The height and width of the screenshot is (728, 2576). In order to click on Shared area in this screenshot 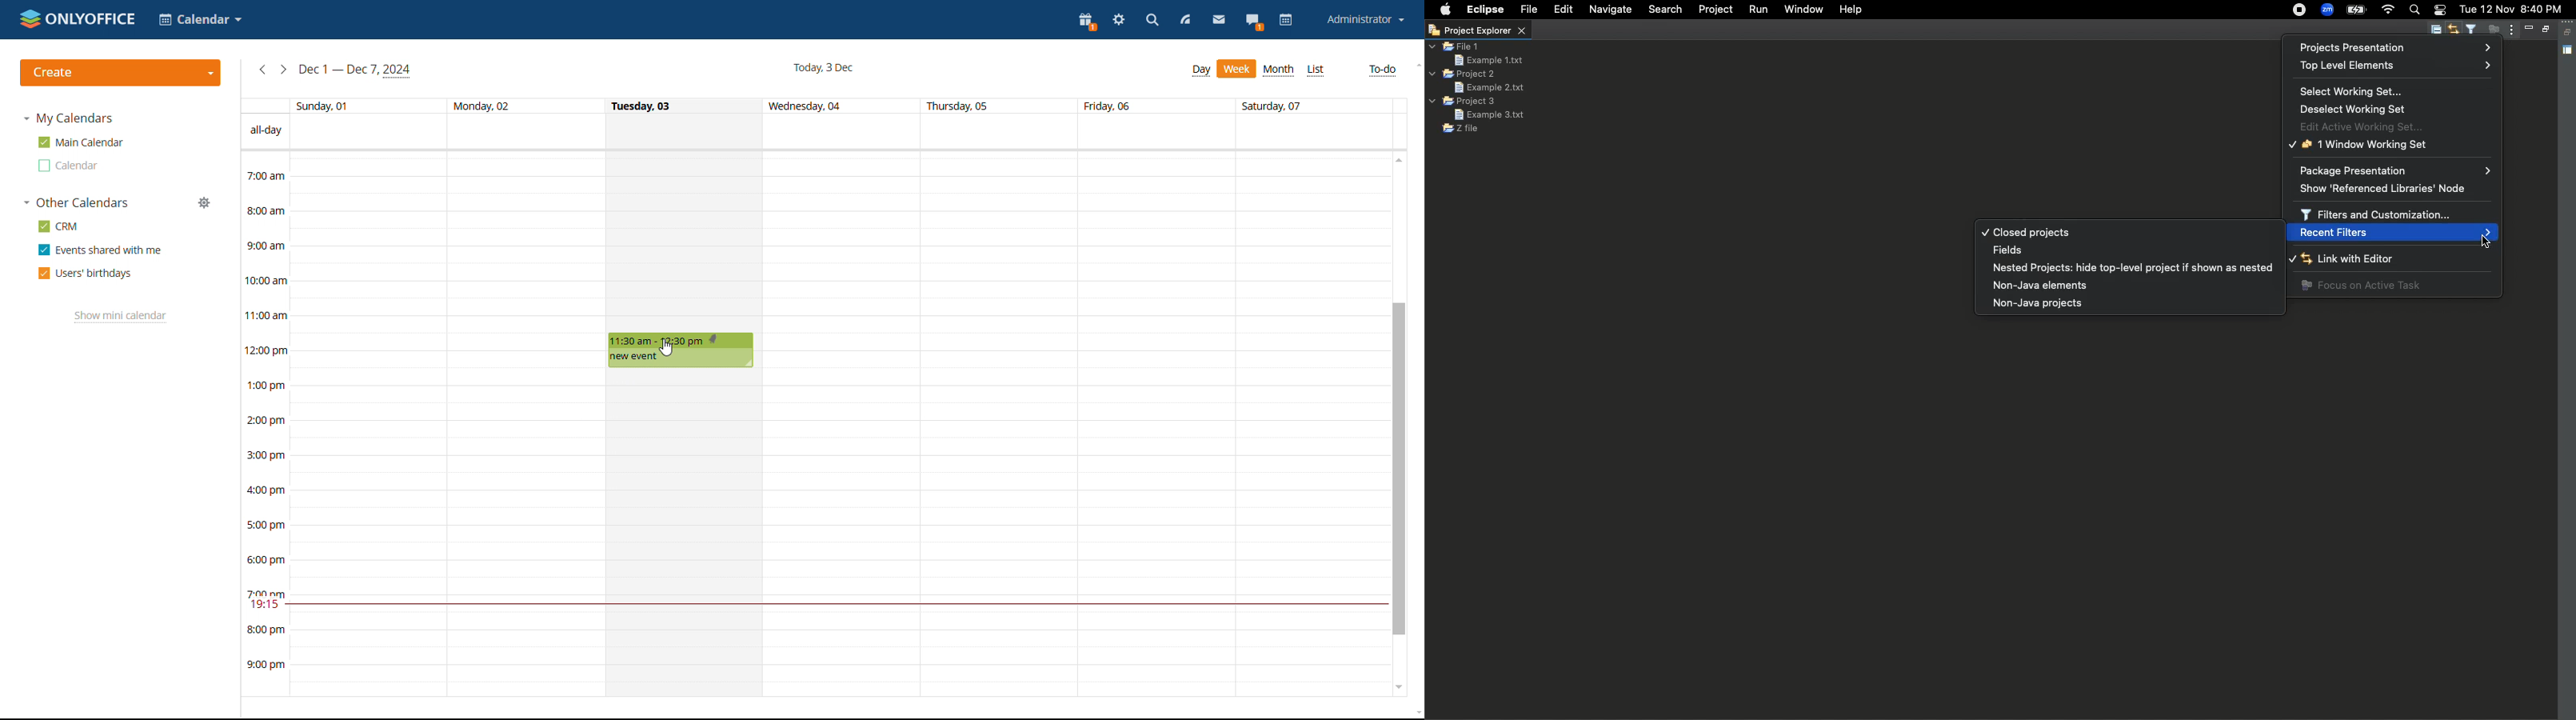, I will do `click(2569, 51)`.